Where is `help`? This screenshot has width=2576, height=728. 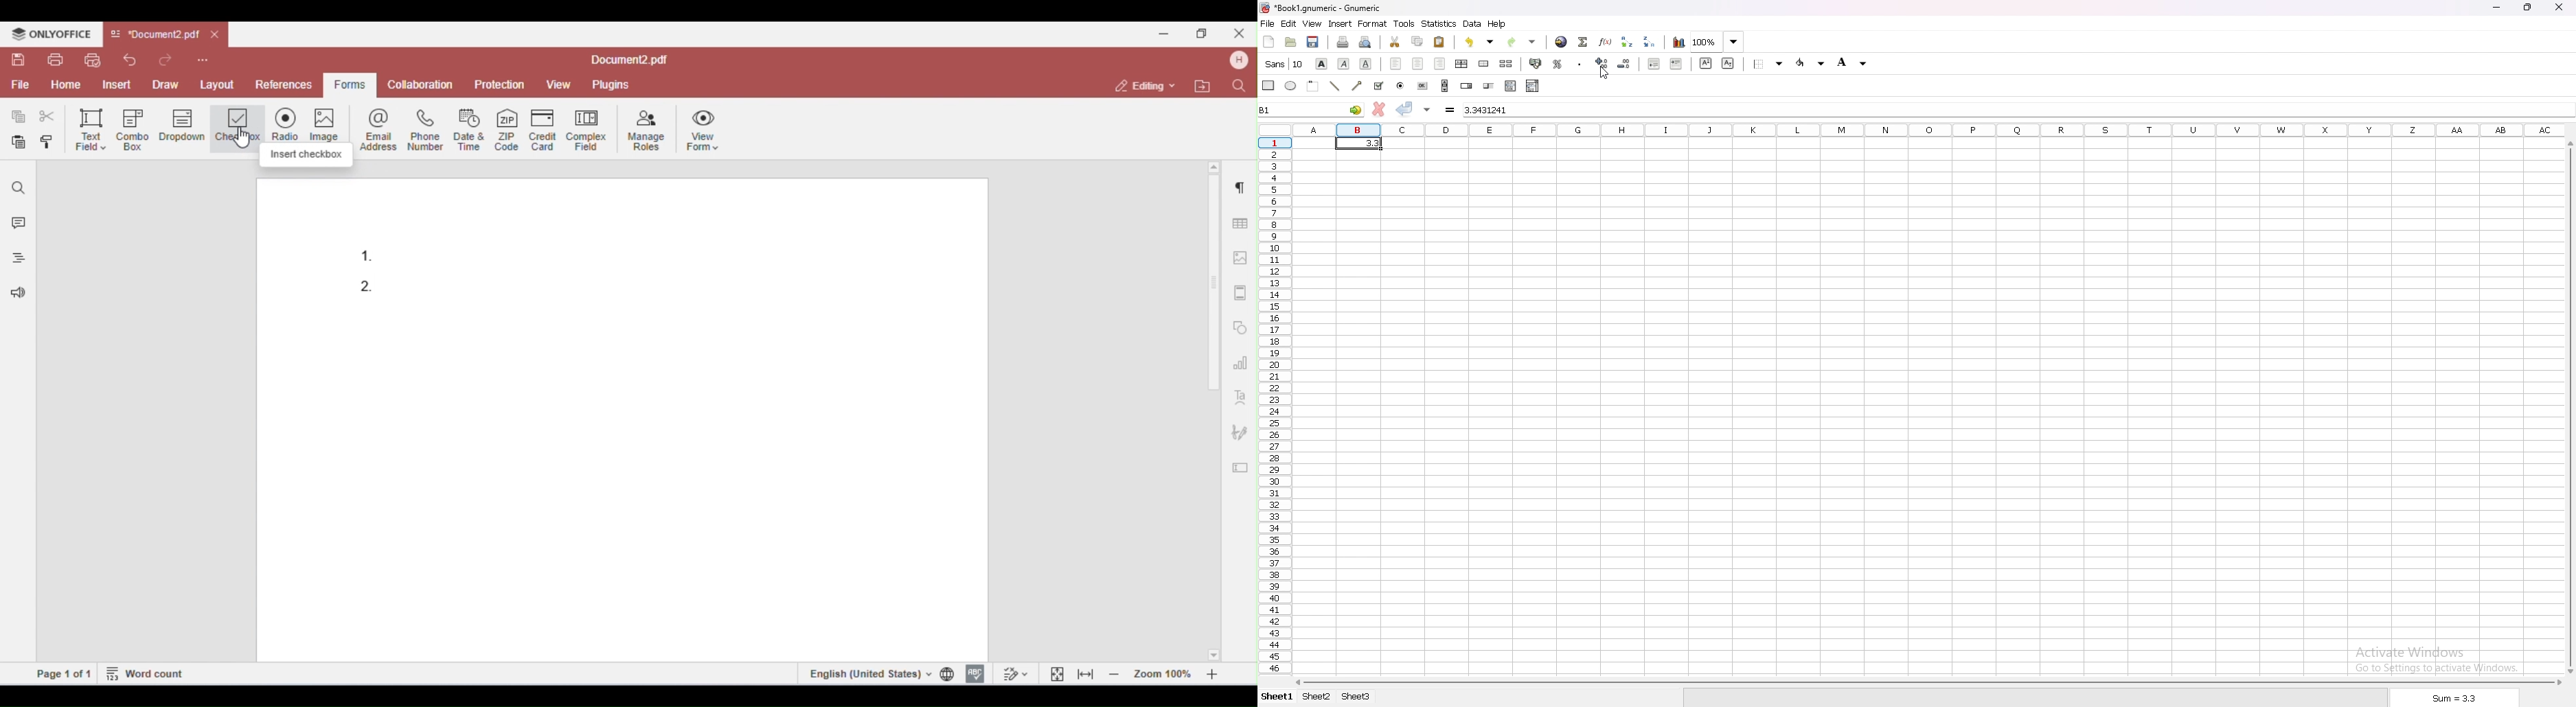
help is located at coordinates (1498, 24).